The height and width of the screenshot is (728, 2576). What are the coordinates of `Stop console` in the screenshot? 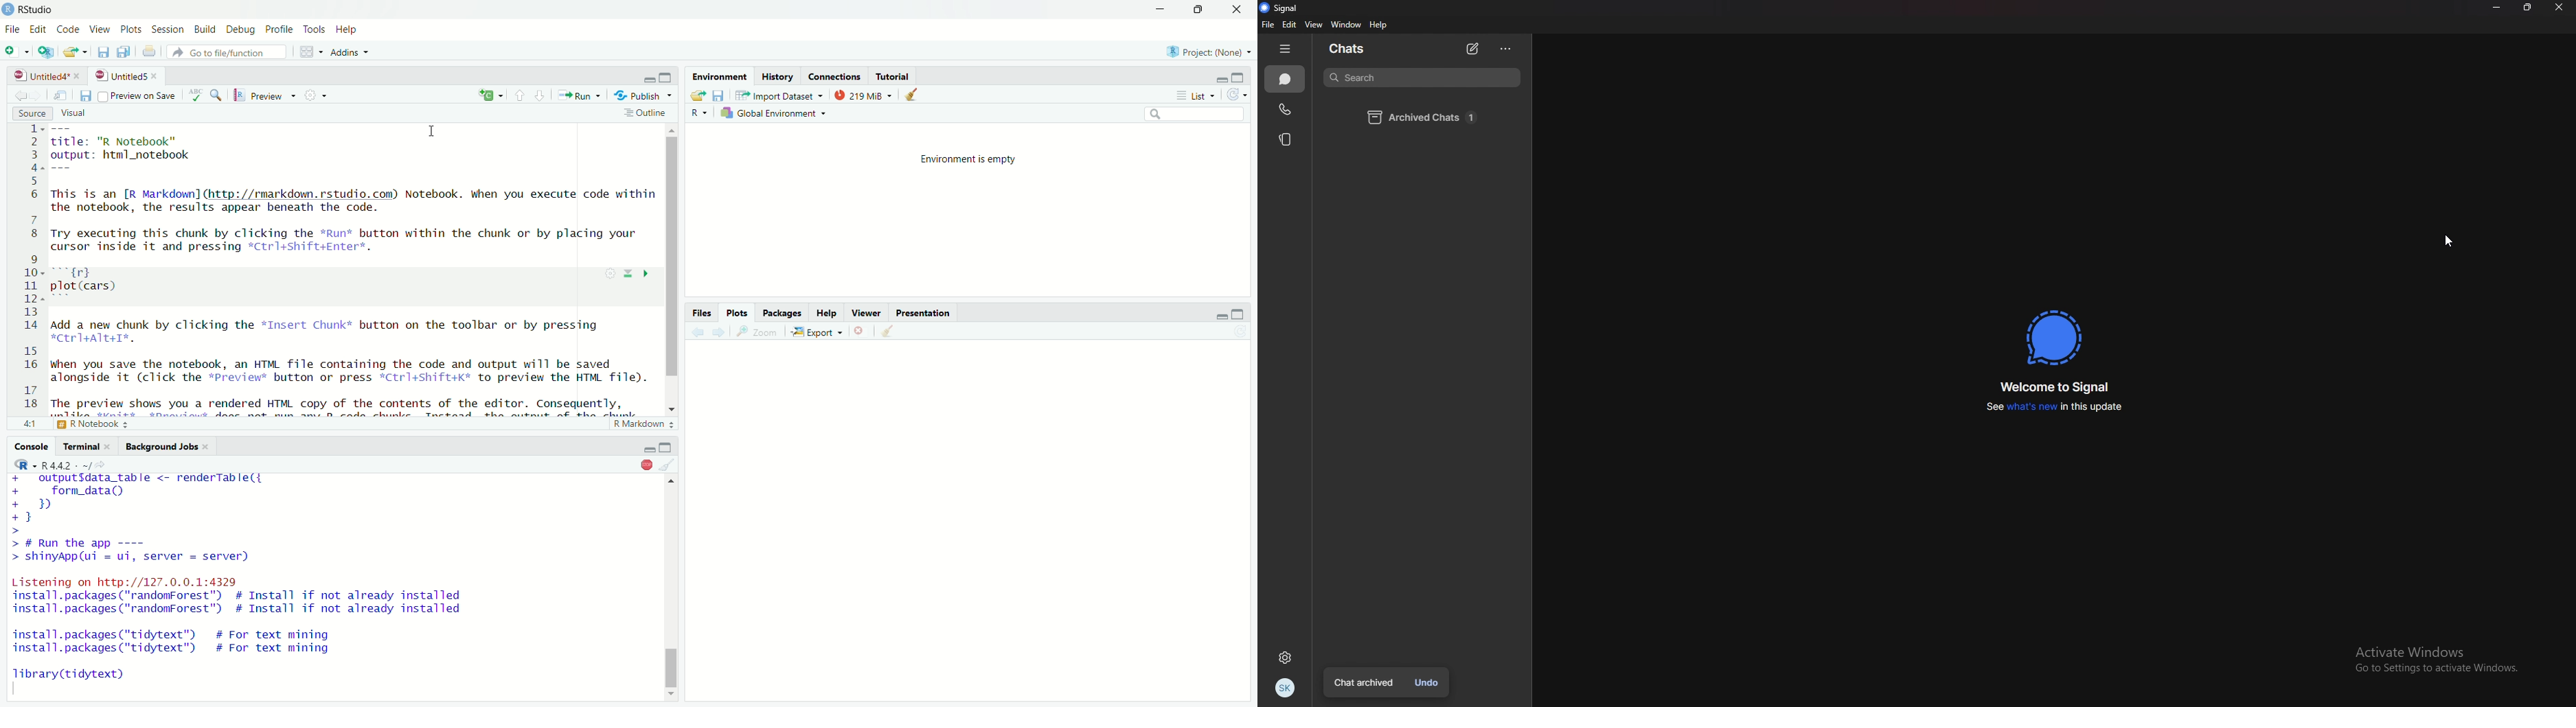 It's located at (646, 464).